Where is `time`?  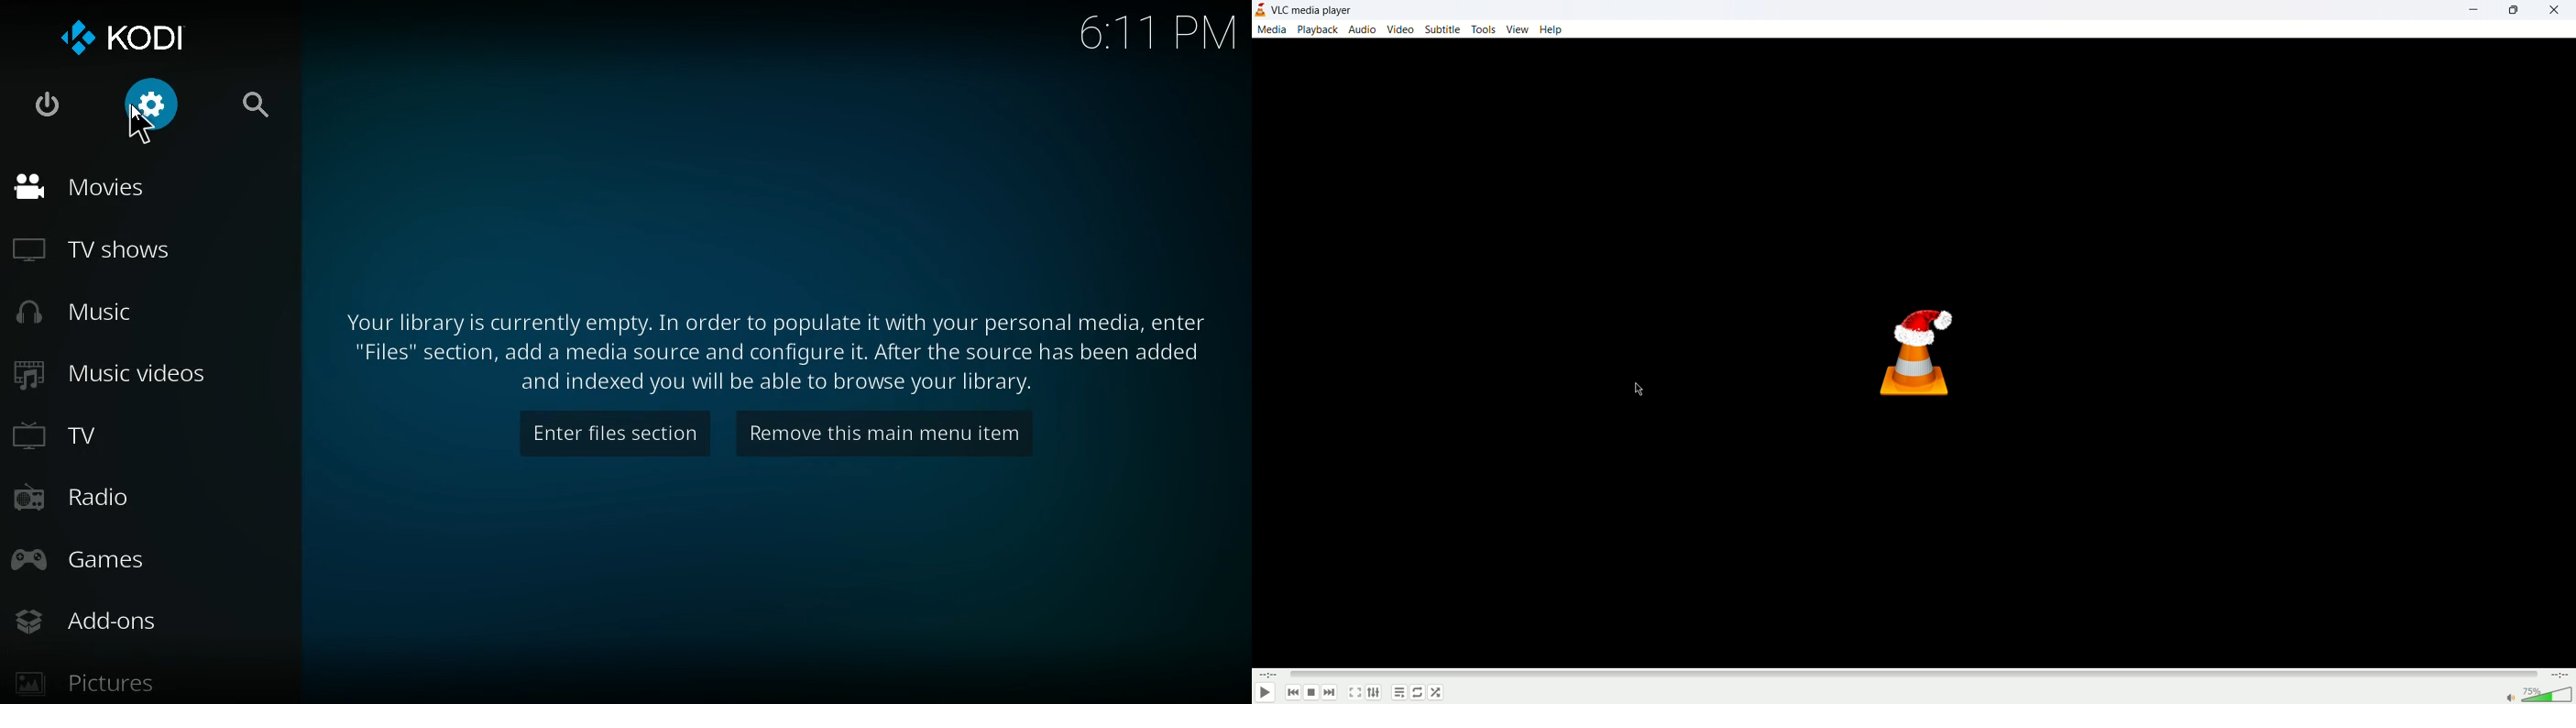 time is located at coordinates (1156, 35).